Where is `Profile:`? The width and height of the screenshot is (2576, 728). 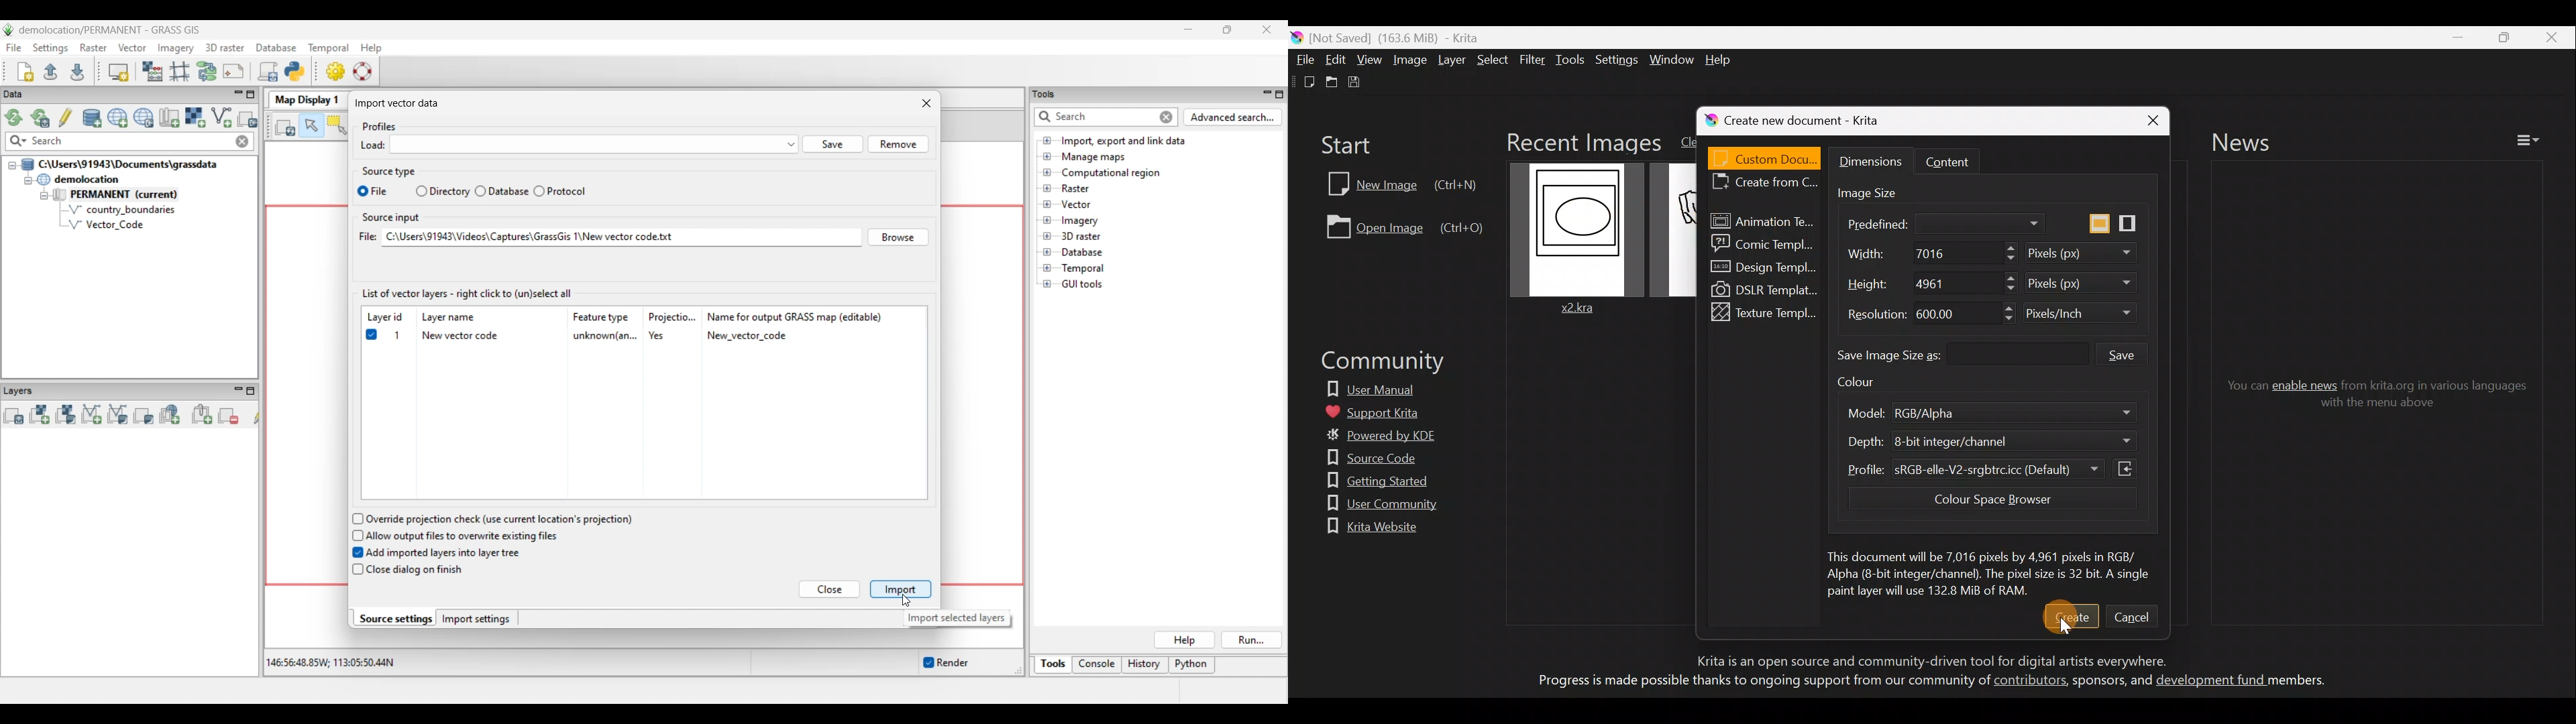 Profile: is located at coordinates (1858, 474).